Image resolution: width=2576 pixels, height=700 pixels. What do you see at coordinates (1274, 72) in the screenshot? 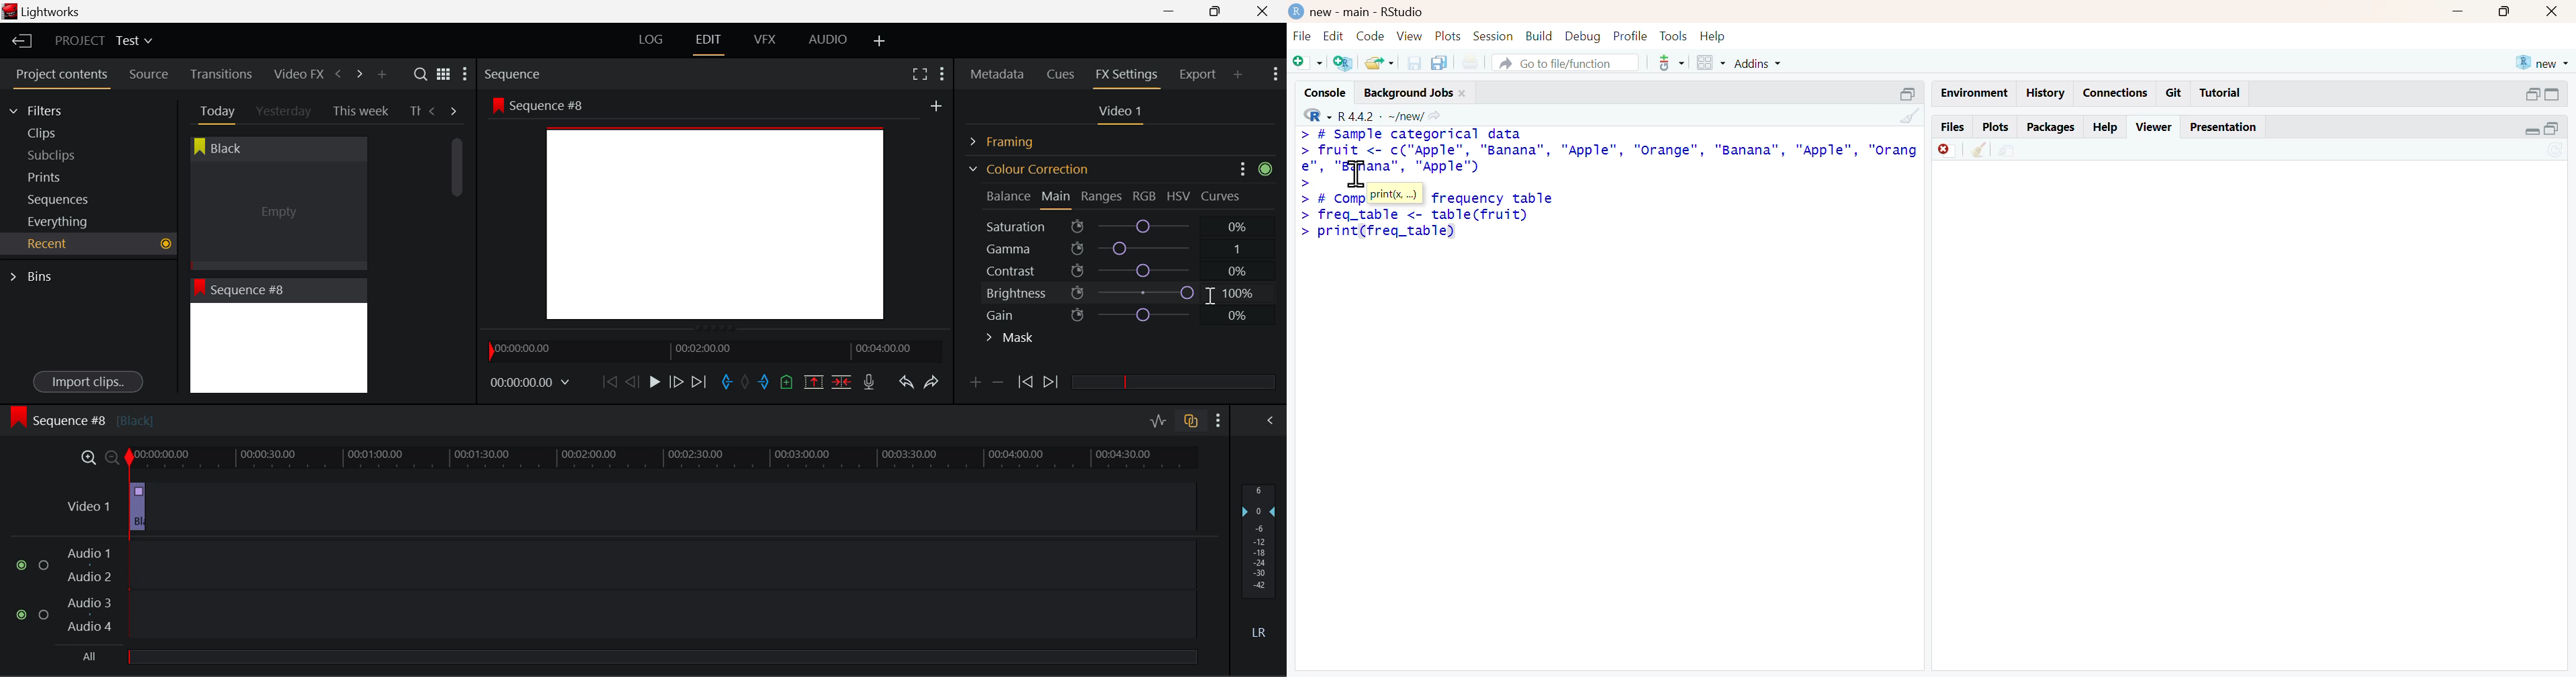
I see `Show Settings` at bounding box center [1274, 72].